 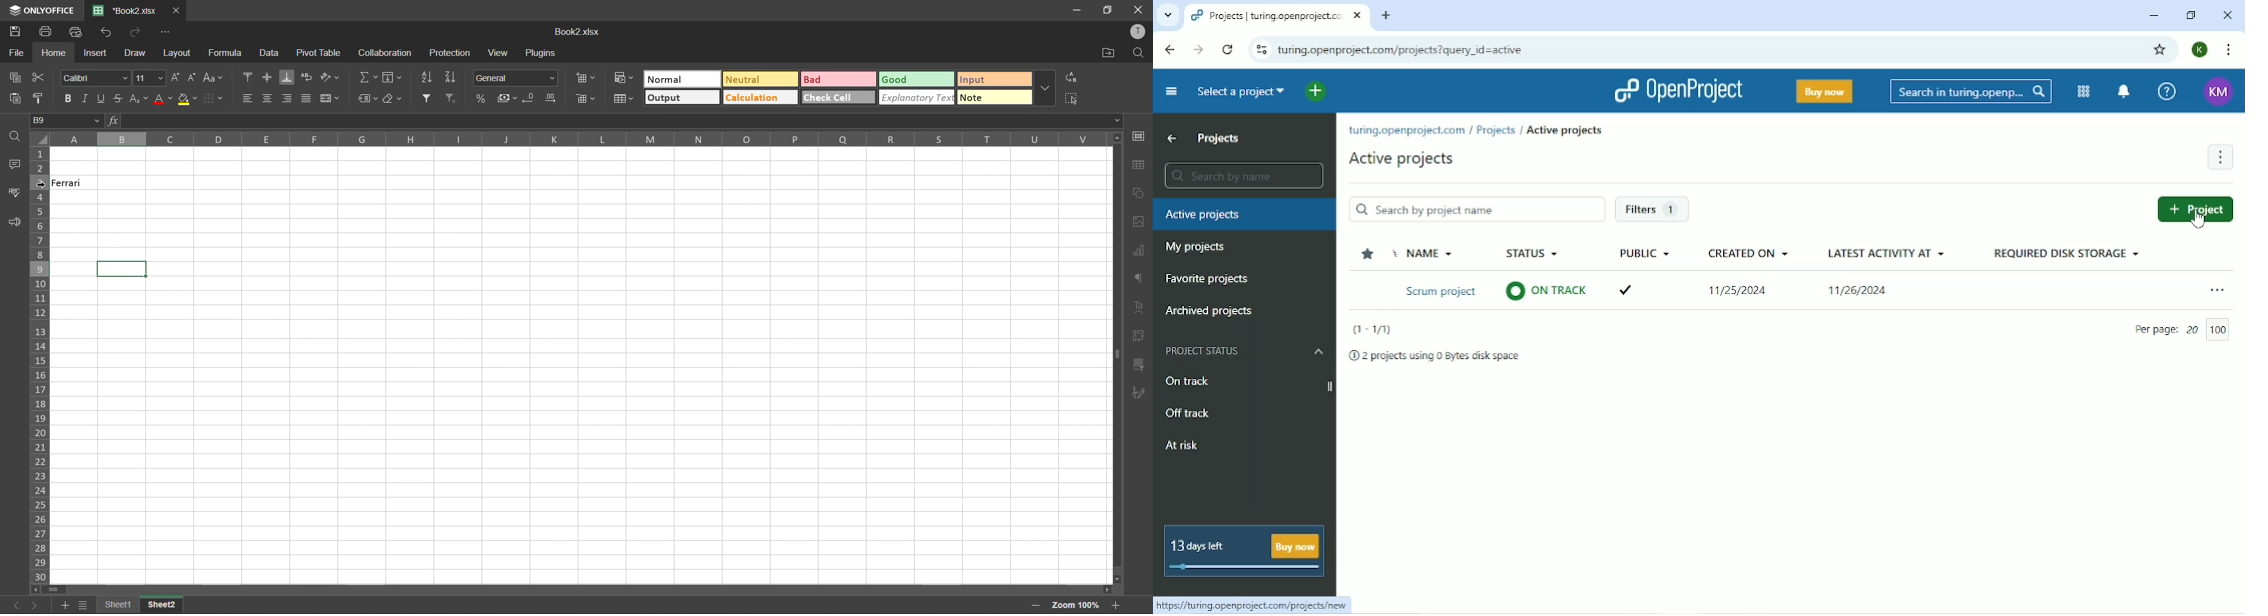 What do you see at coordinates (1630, 293) in the screenshot?
I see `ticked` at bounding box center [1630, 293].